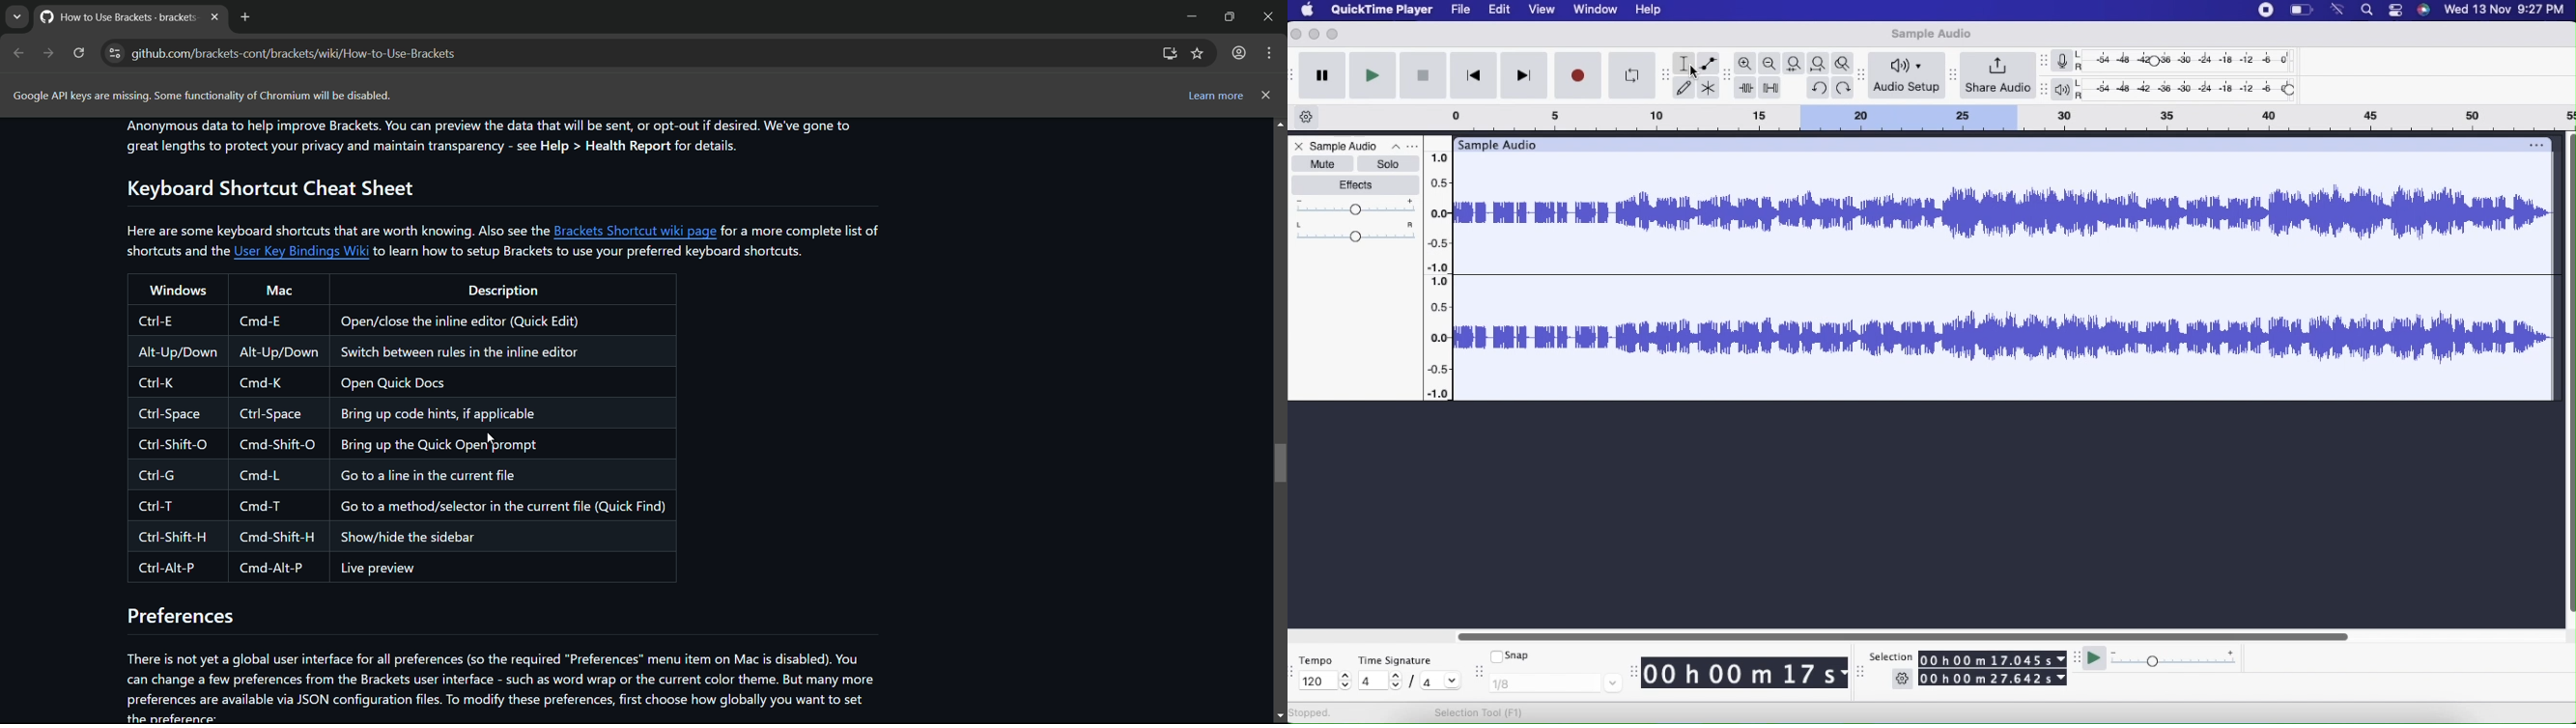 The width and height of the screenshot is (2576, 728). I want to click on Mute, so click(1321, 163).